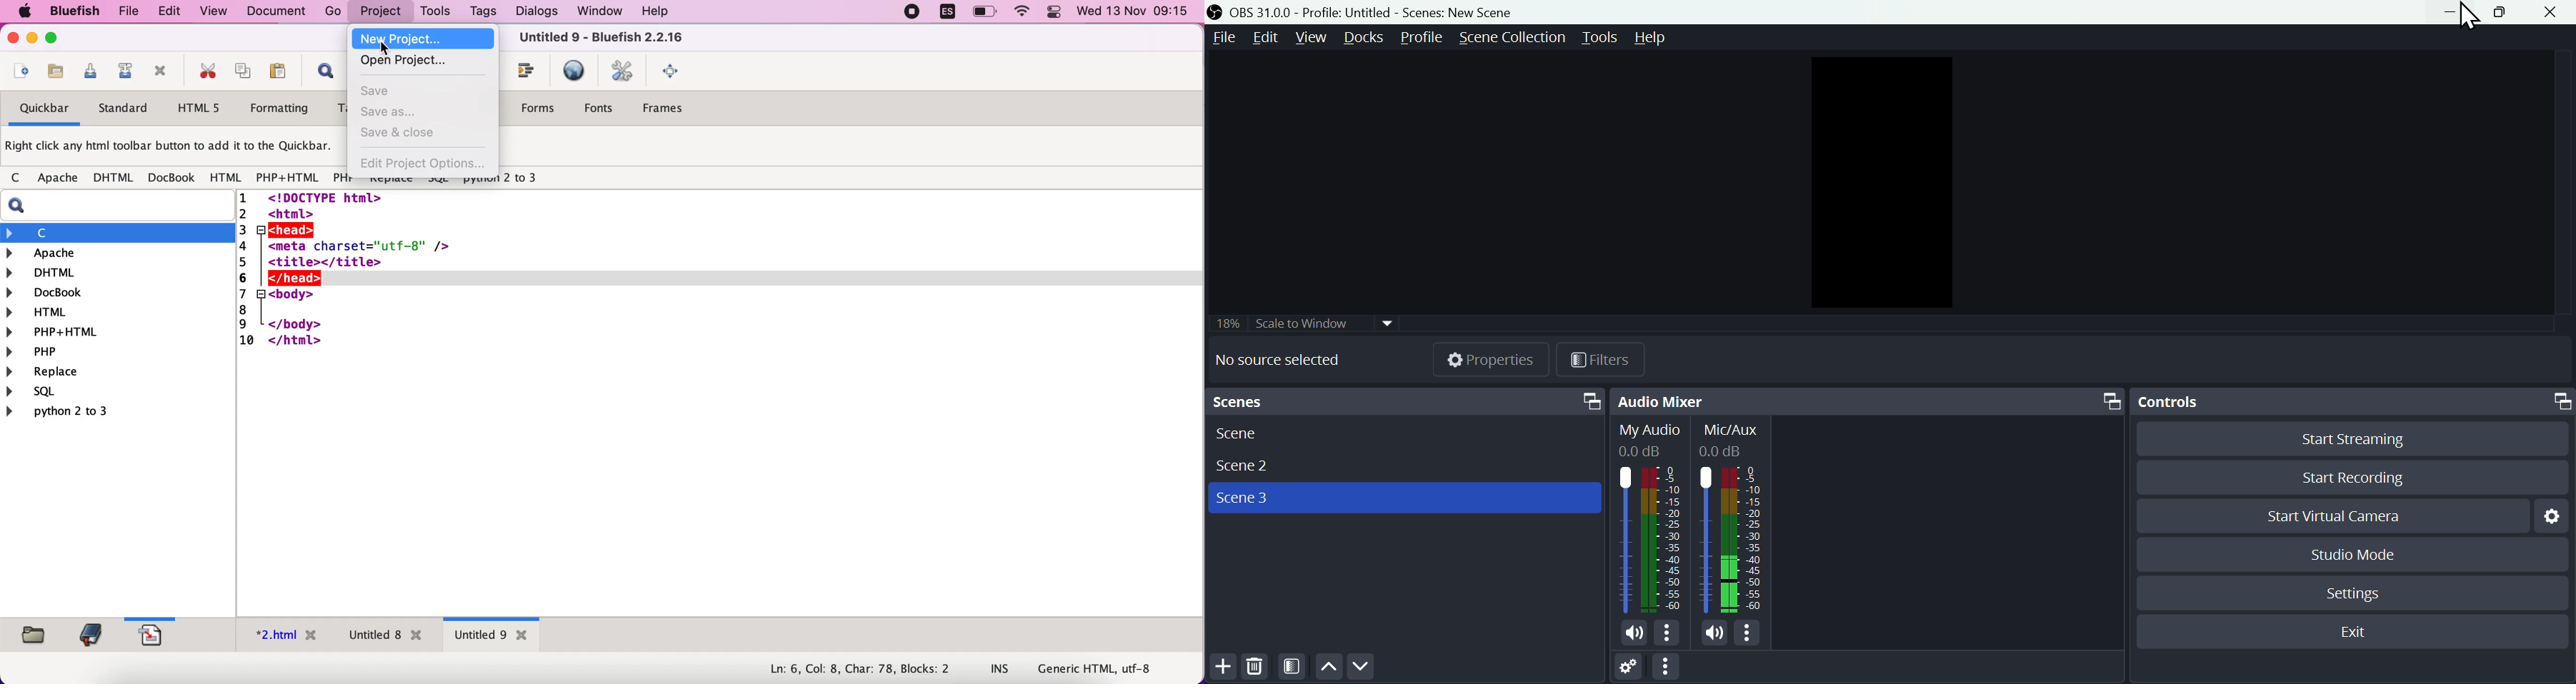  I want to click on , so click(2450, 11).